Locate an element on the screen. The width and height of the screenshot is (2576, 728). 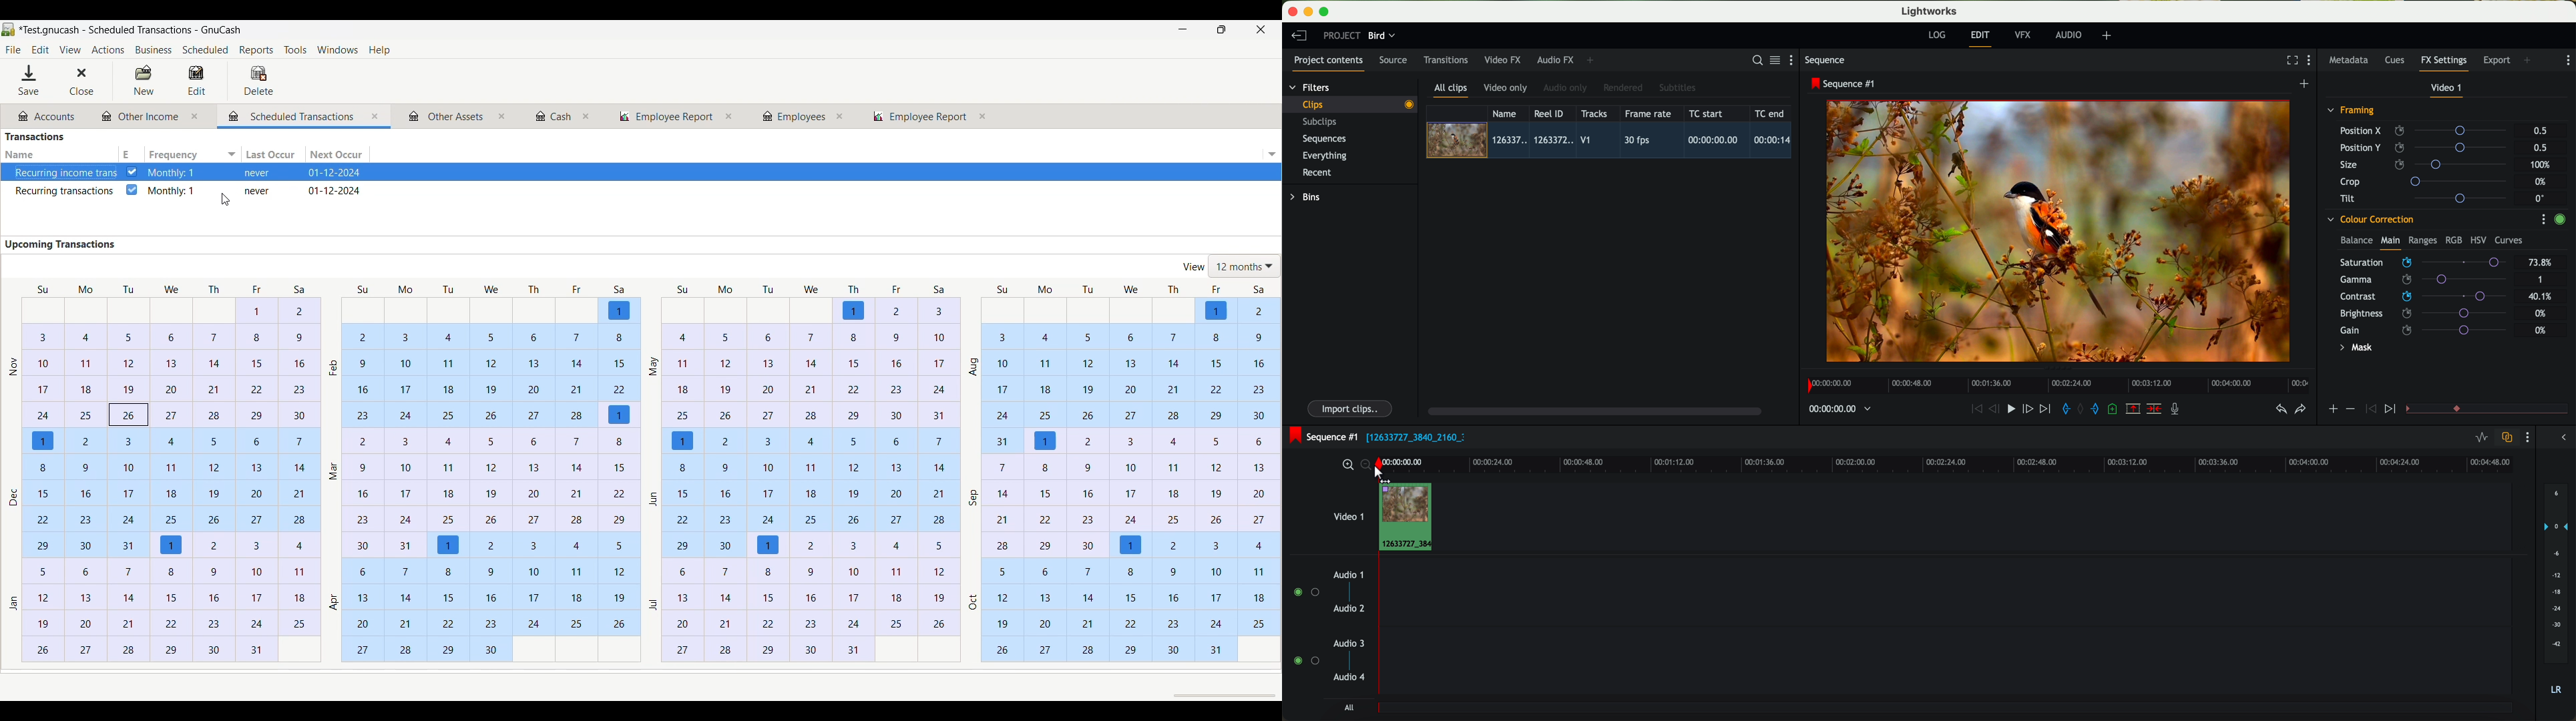
zoom in is located at coordinates (1347, 465).